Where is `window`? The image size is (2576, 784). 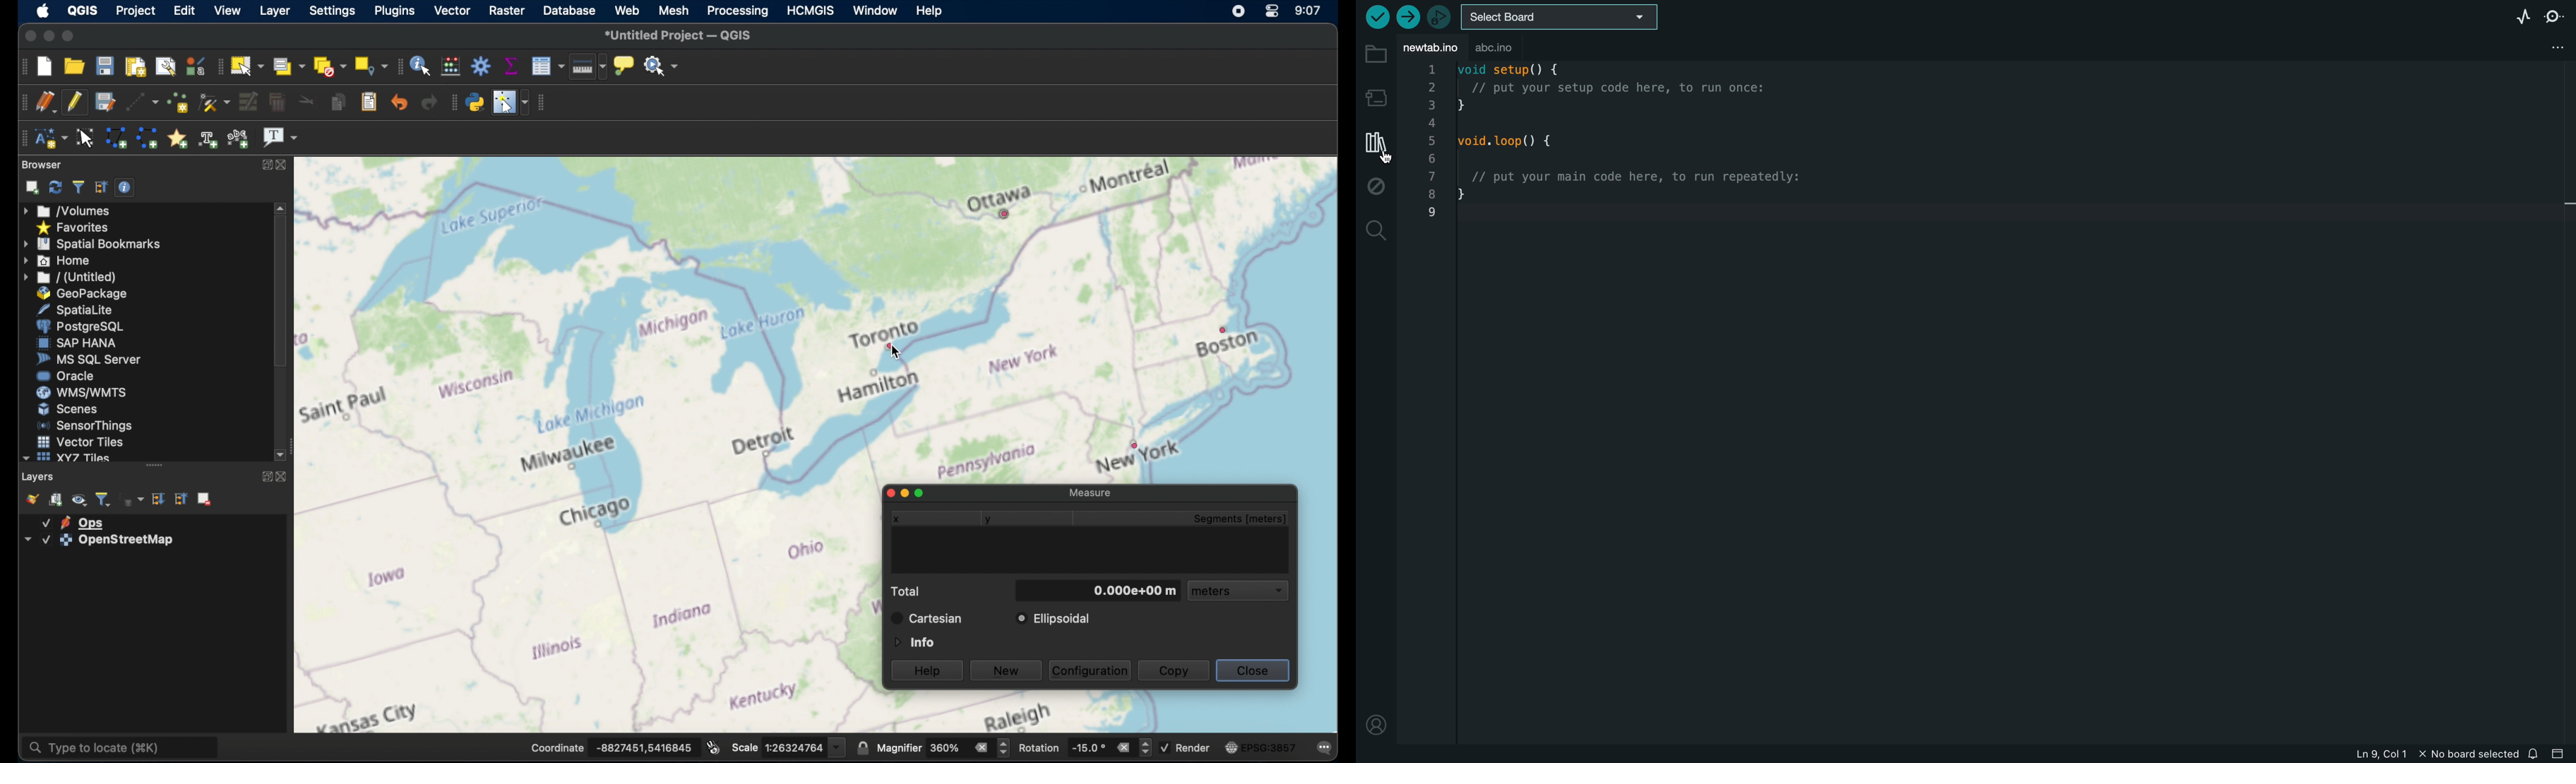 window is located at coordinates (876, 9).